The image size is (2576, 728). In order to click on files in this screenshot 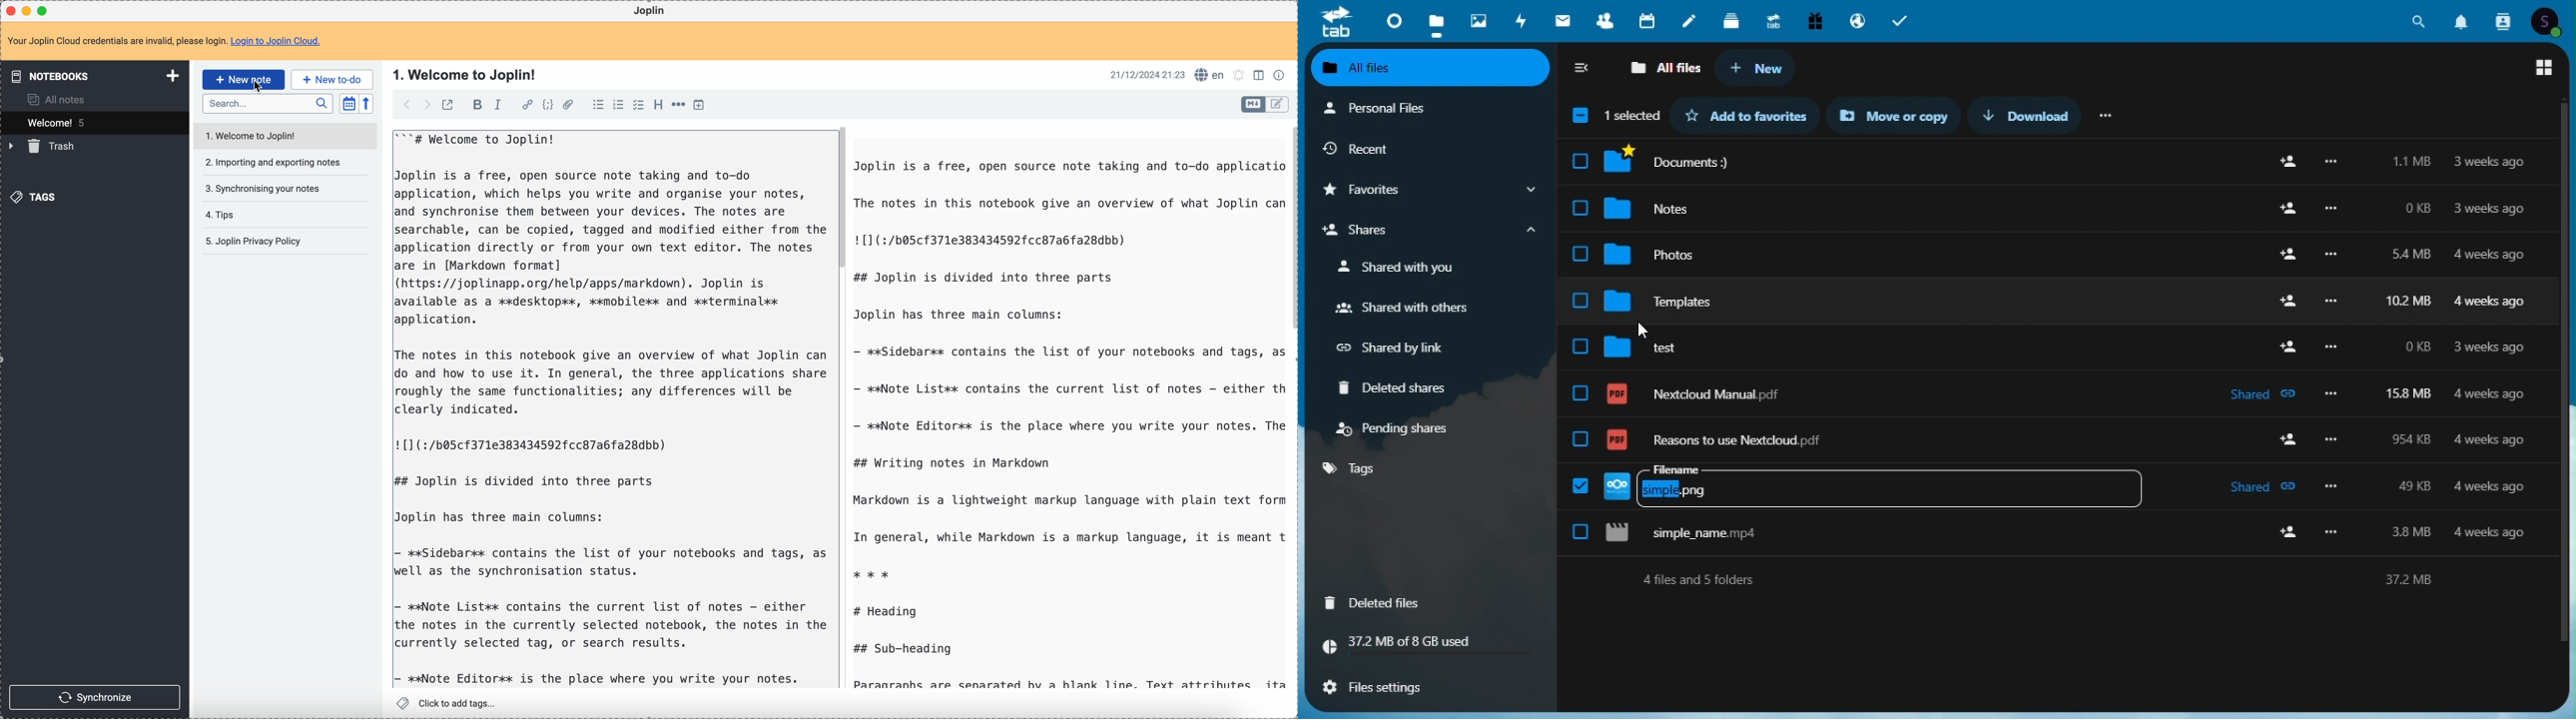, I will do `click(1435, 20)`.